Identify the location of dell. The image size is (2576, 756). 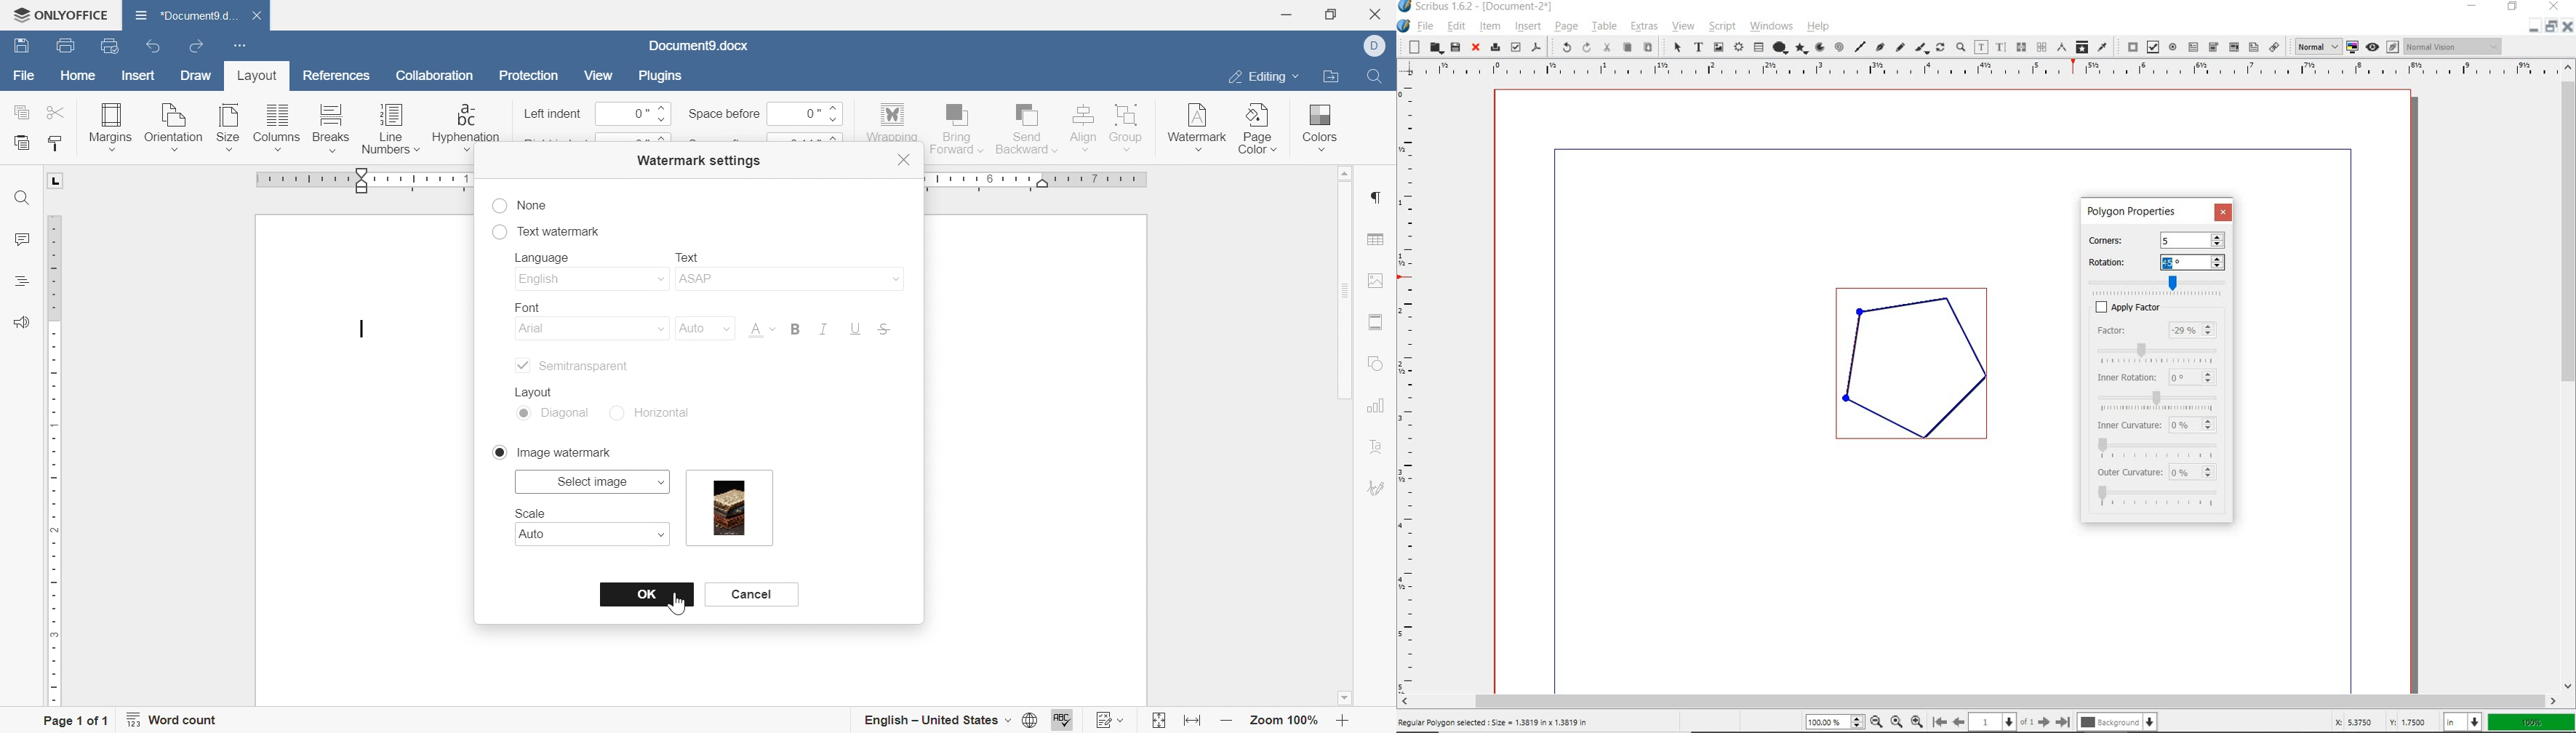
(1380, 47).